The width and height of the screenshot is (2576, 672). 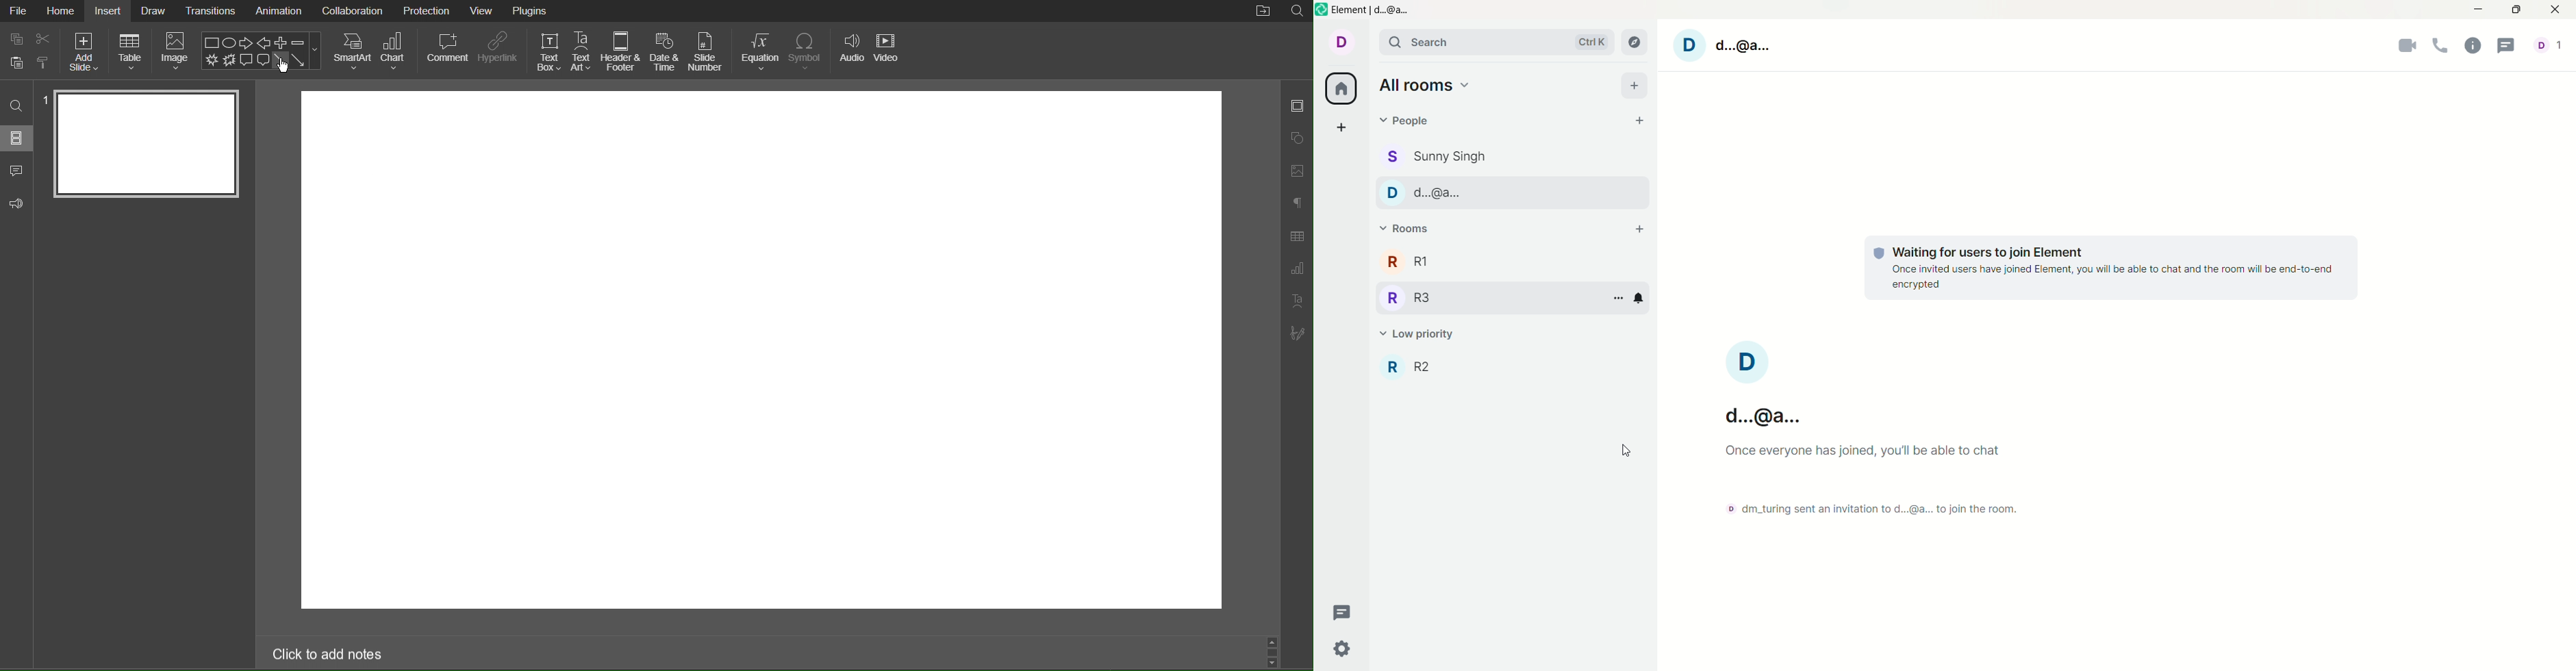 What do you see at coordinates (1426, 334) in the screenshot?
I see `low priority` at bounding box center [1426, 334].